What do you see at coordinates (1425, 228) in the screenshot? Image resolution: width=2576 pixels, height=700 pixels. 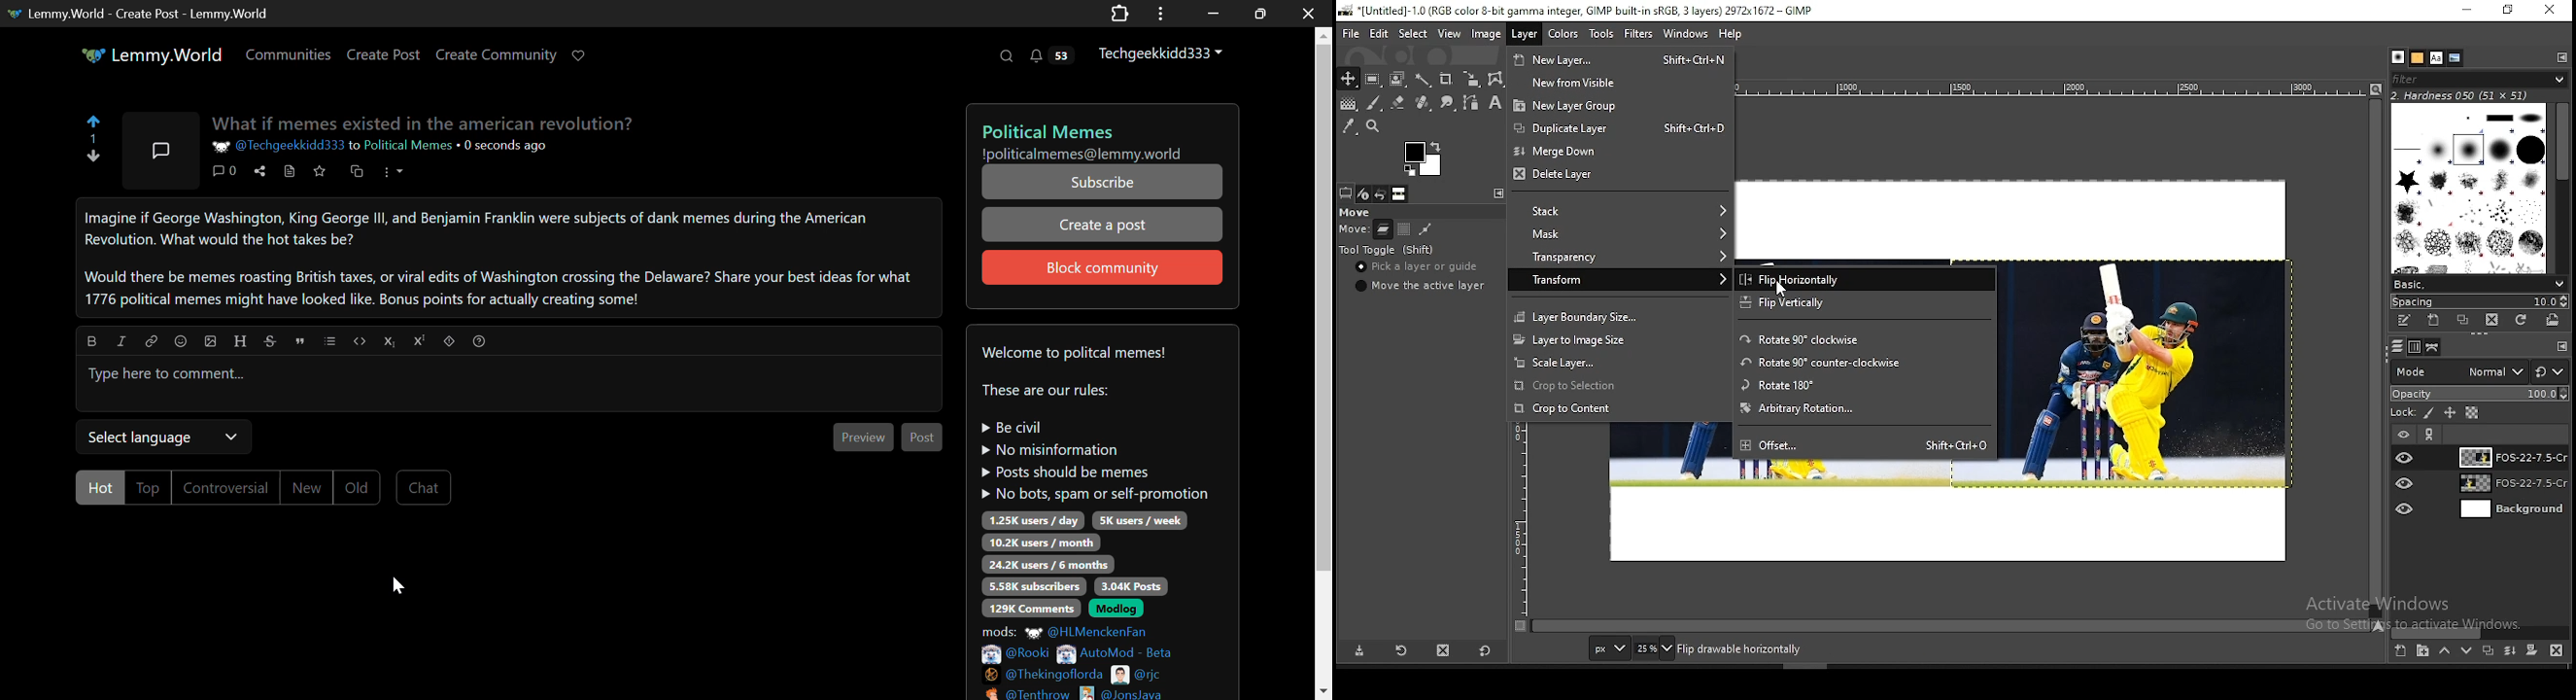 I see `move paths` at bounding box center [1425, 228].